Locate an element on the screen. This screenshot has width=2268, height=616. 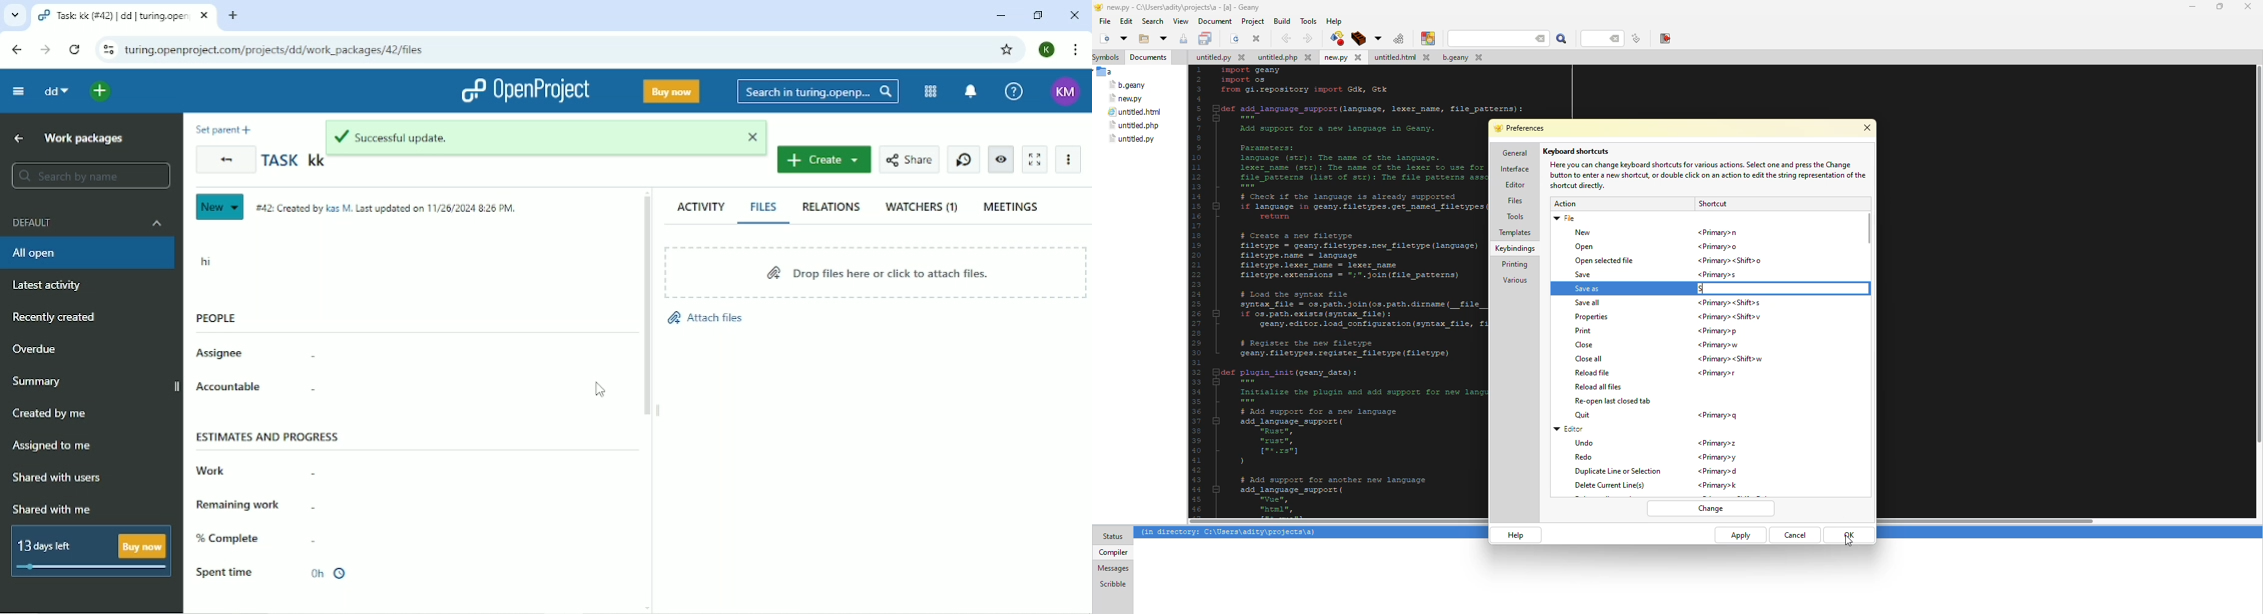
undo is located at coordinates (1585, 442).